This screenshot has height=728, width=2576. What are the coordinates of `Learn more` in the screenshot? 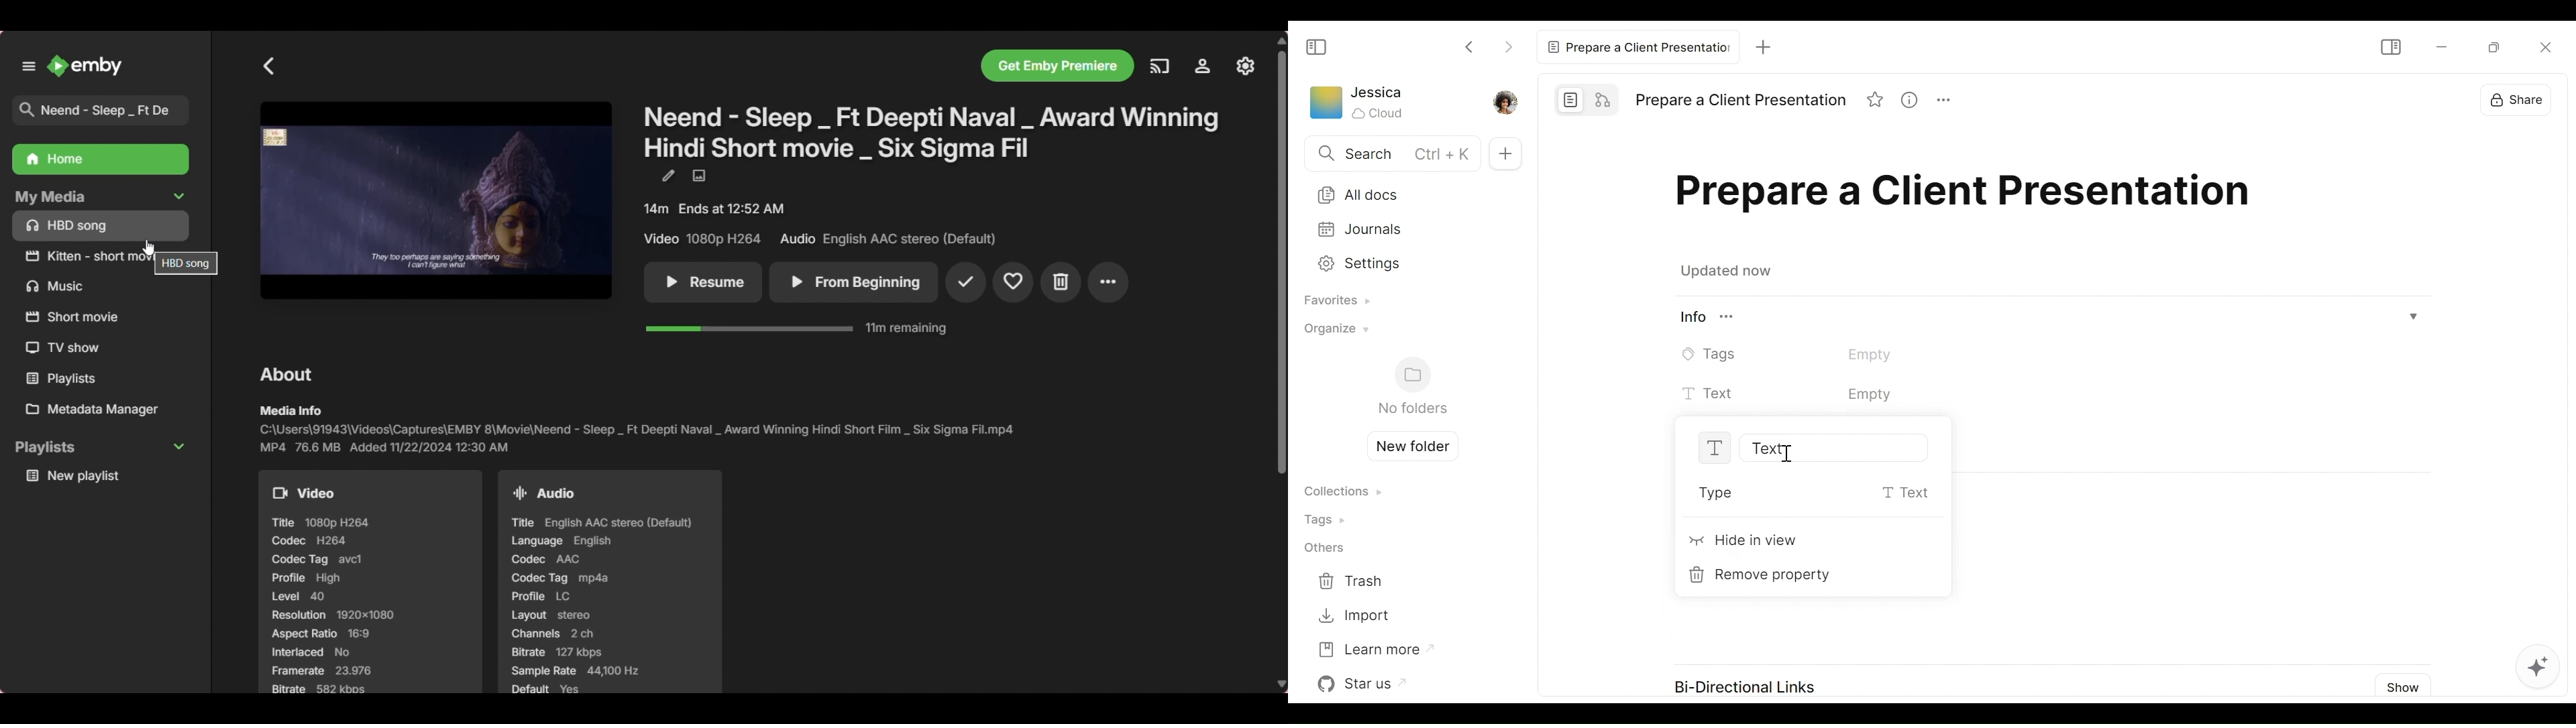 It's located at (1375, 648).